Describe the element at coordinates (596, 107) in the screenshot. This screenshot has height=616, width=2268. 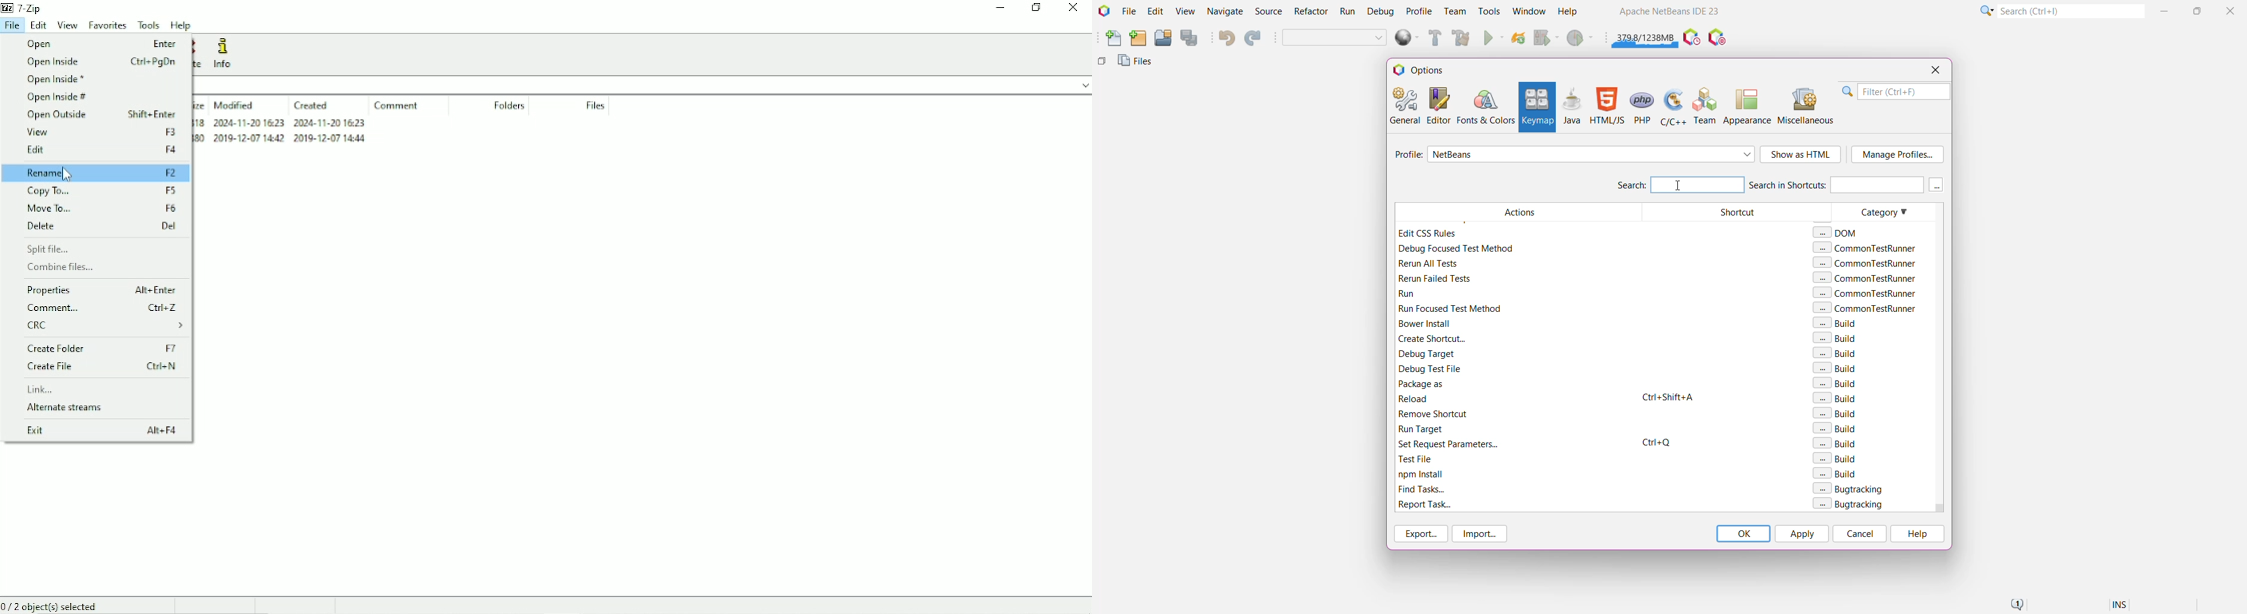
I see `Files` at that location.